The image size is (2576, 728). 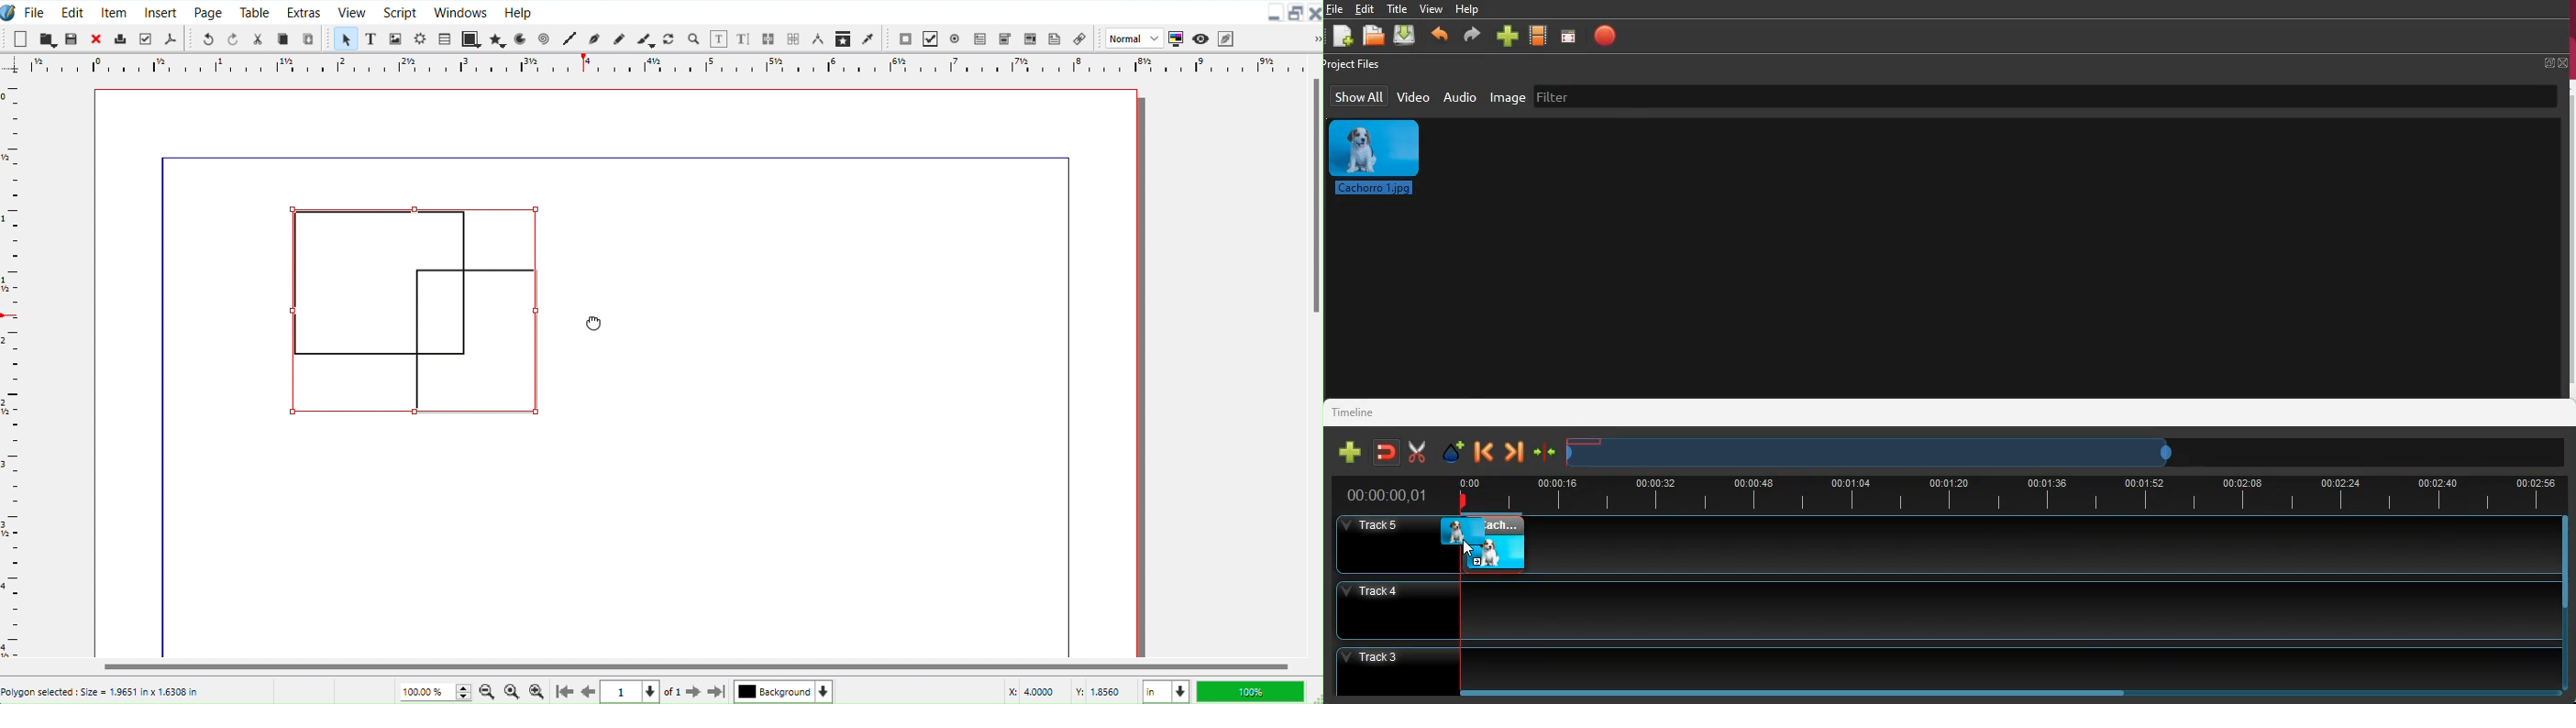 What do you see at coordinates (1166, 691) in the screenshot?
I see `Measurement in Inches ` at bounding box center [1166, 691].